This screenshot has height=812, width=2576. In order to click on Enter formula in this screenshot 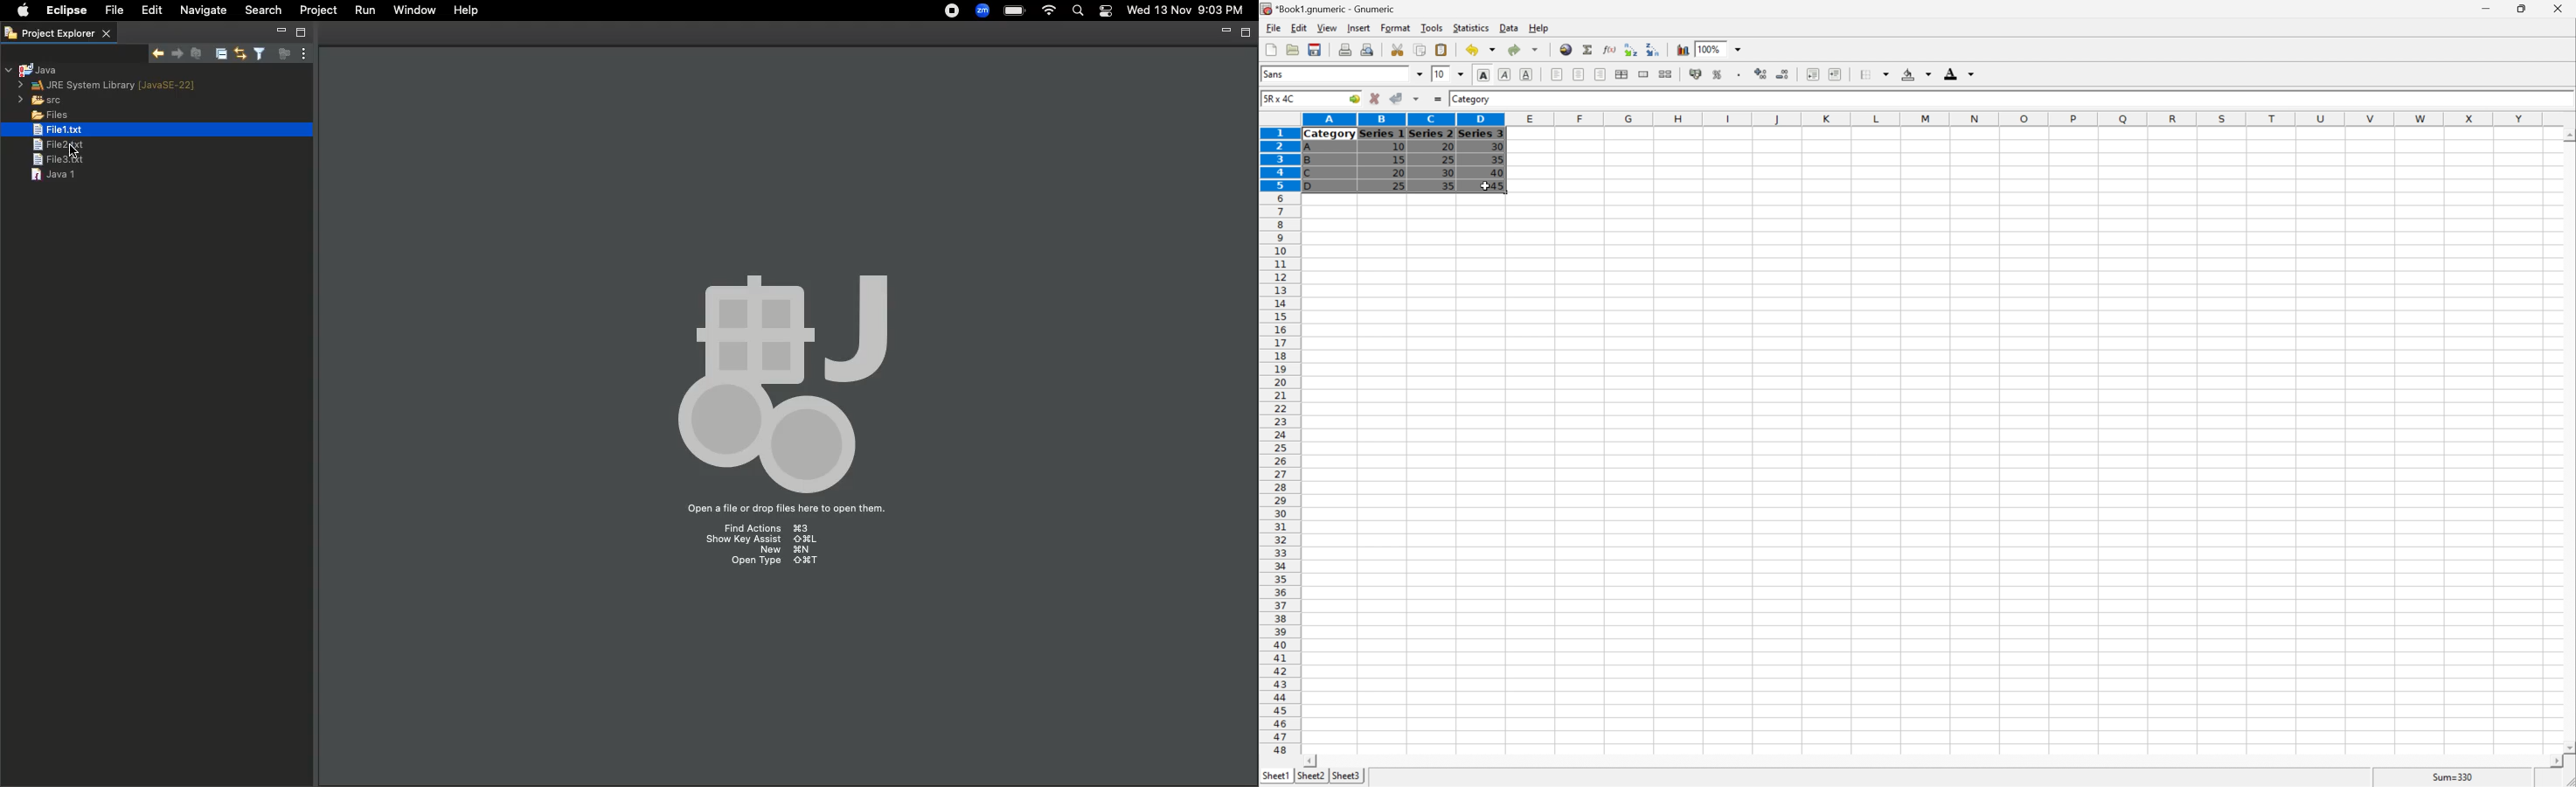, I will do `click(1439, 98)`.